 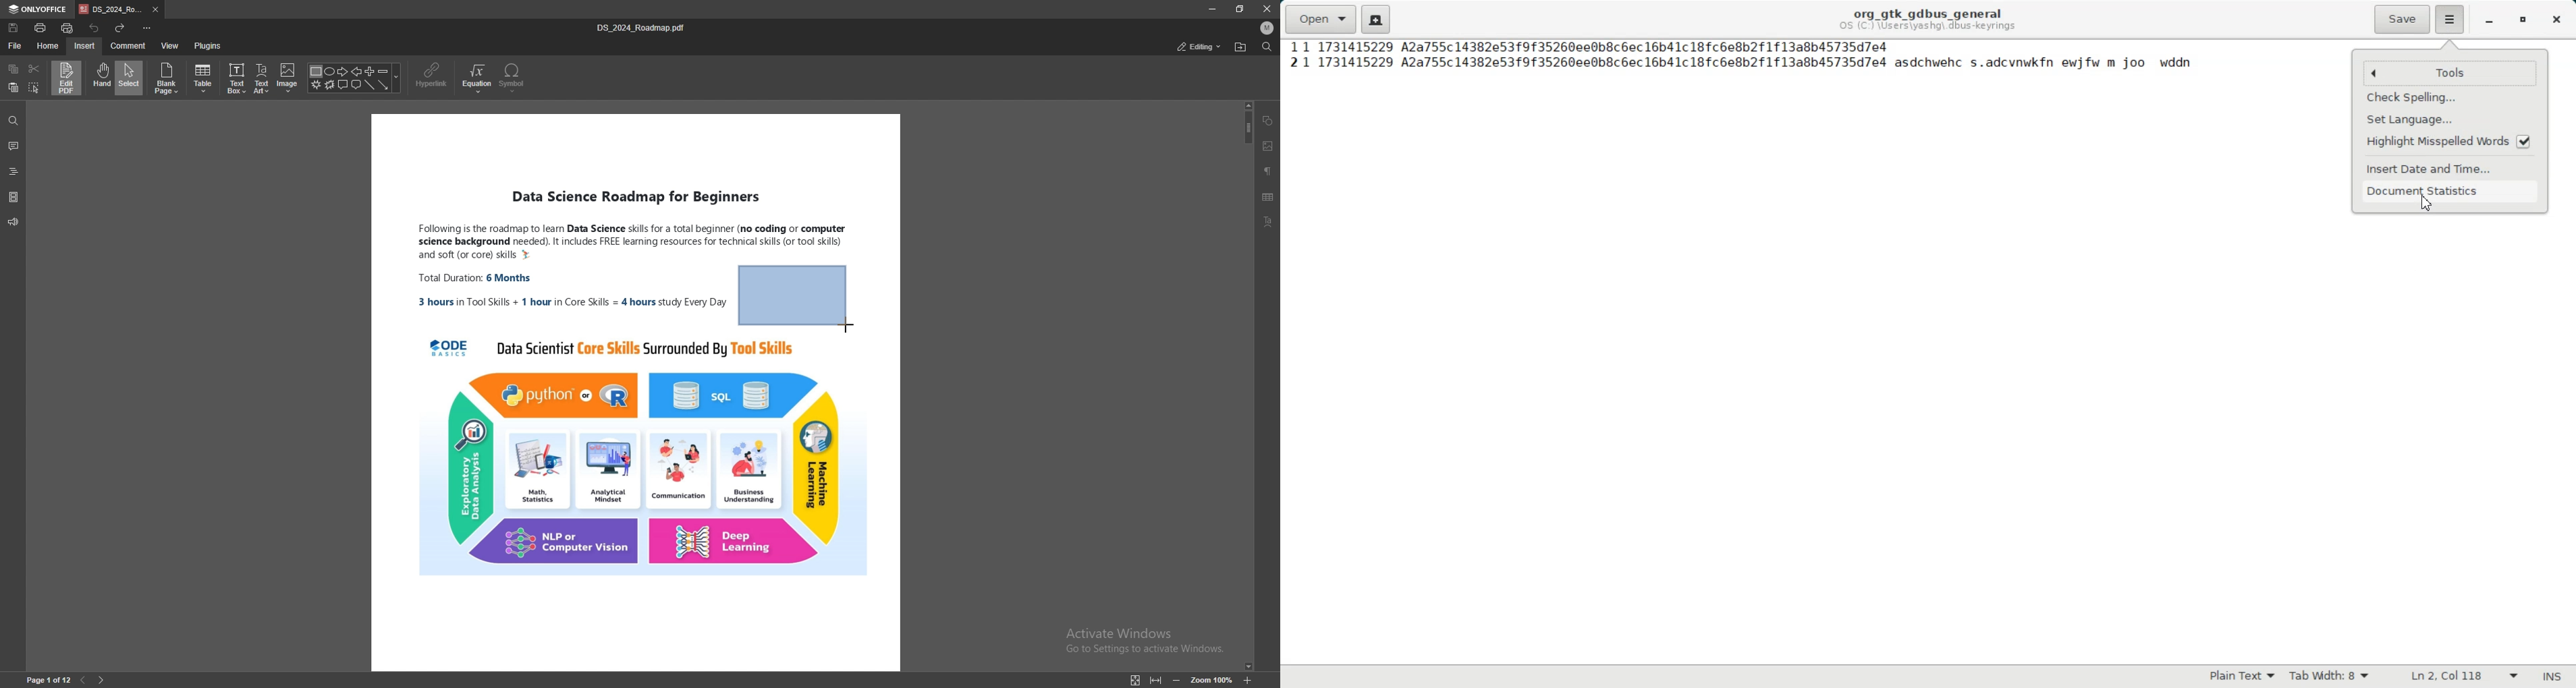 What do you see at coordinates (15, 45) in the screenshot?
I see `file` at bounding box center [15, 45].